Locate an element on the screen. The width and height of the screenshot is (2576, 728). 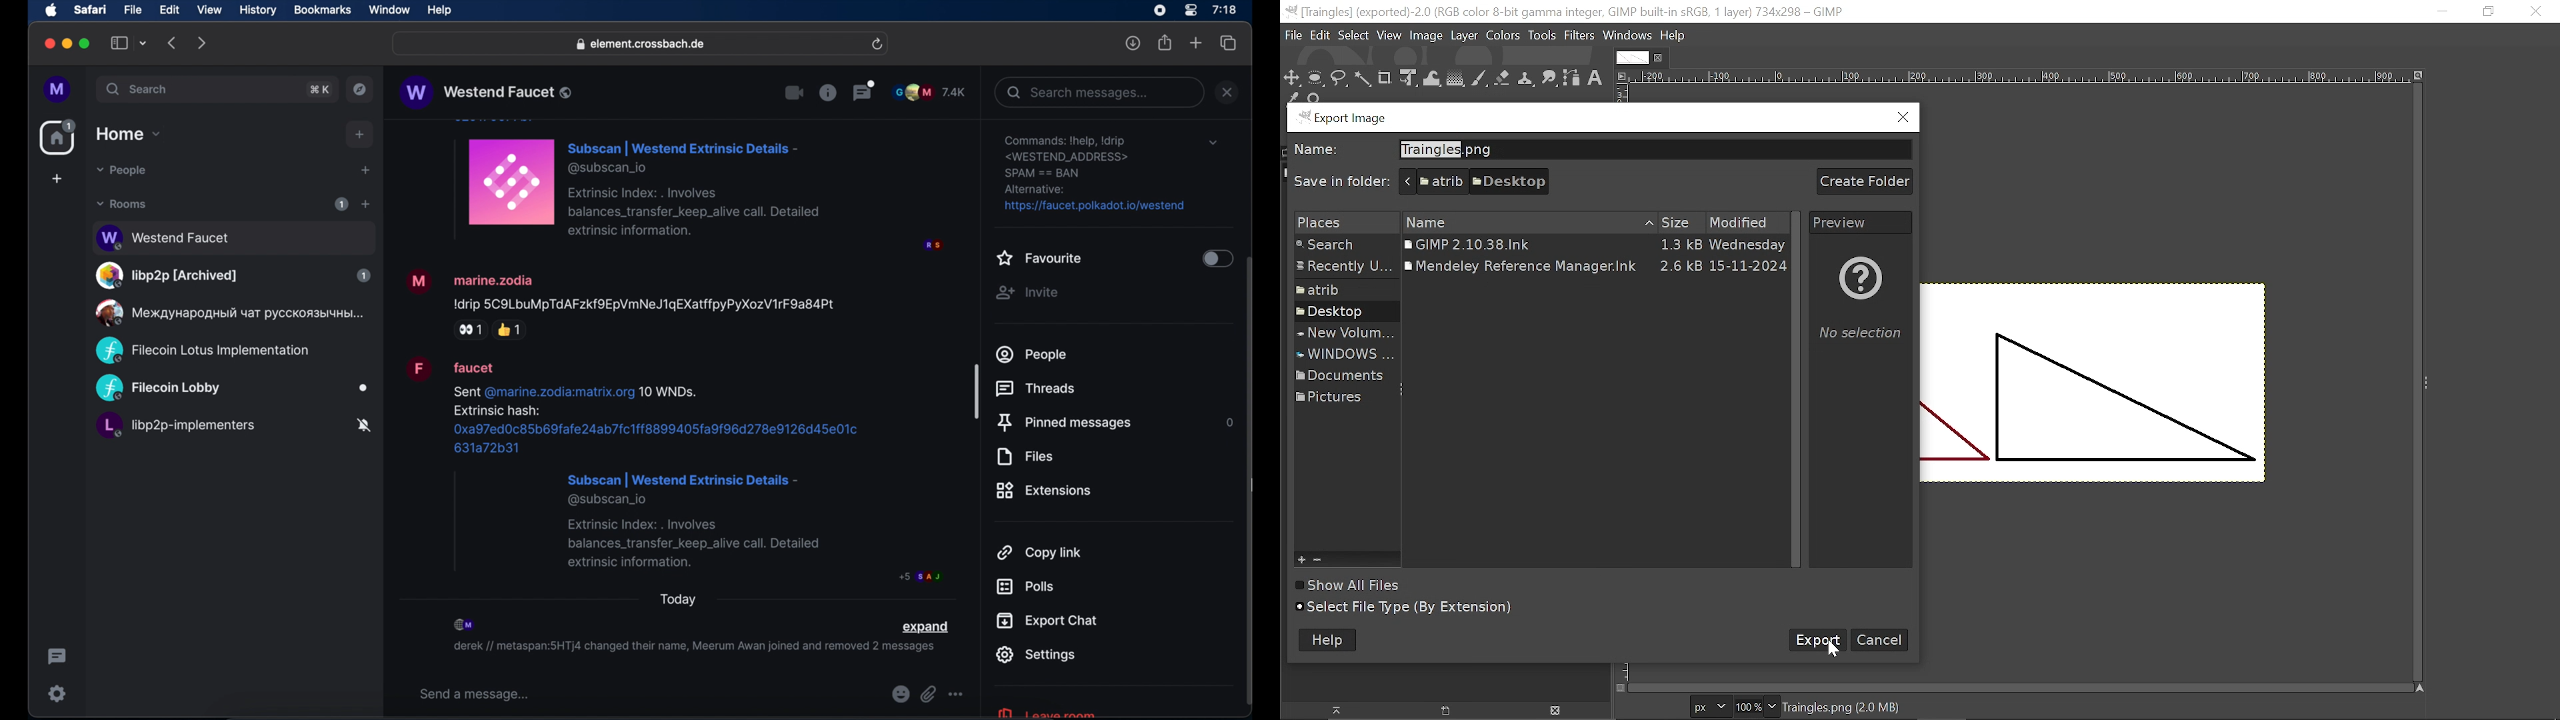
paths tool is located at coordinates (1572, 79).